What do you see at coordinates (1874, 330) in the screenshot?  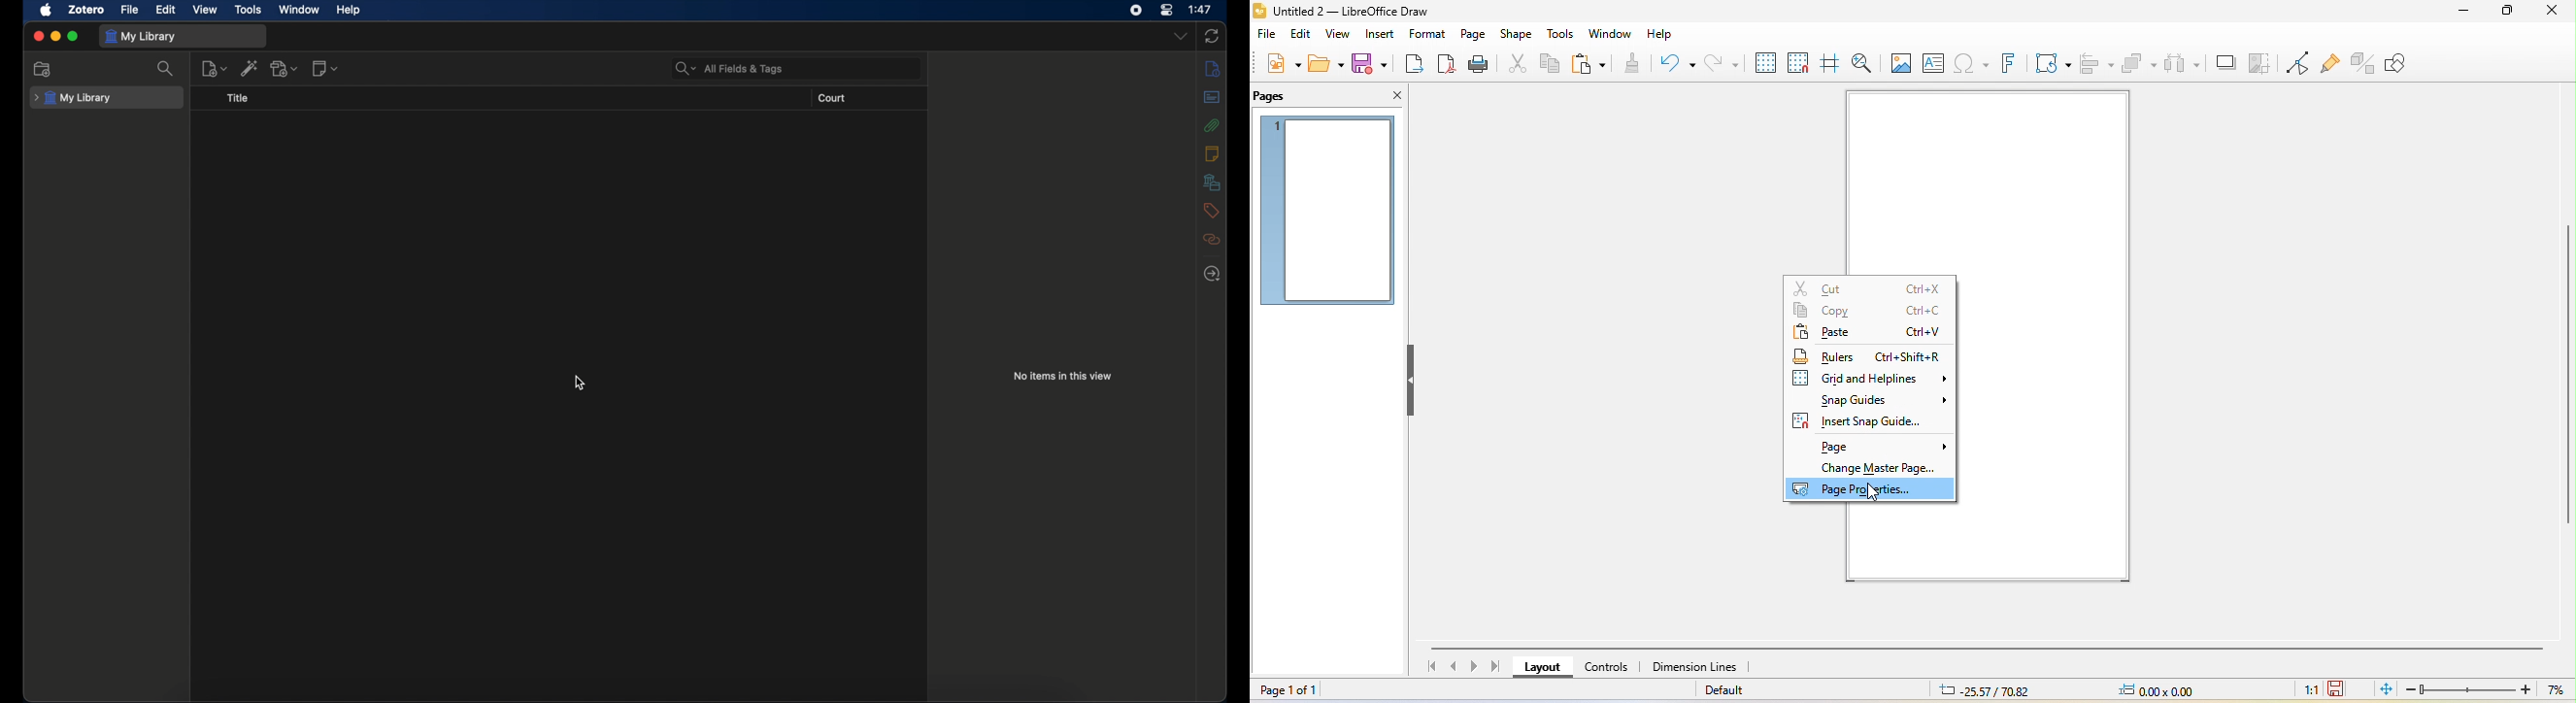 I see `paste` at bounding box center [1874, 330].